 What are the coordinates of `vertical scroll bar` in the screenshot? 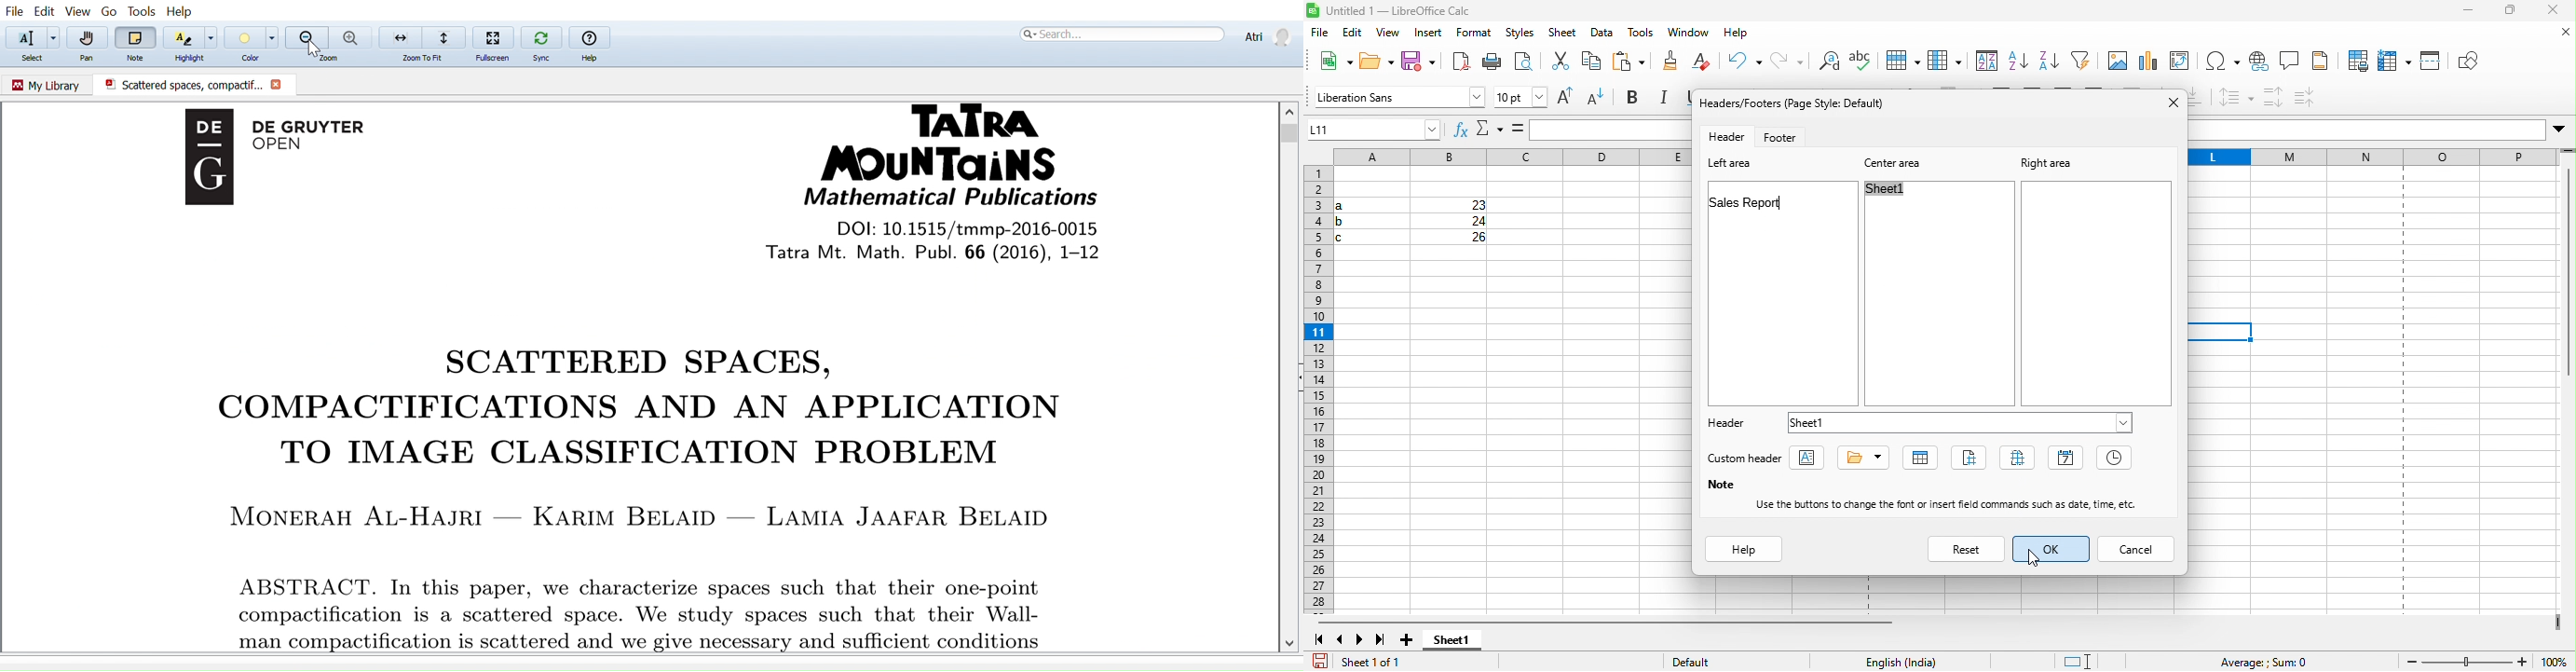 It's located at (2566, 273).